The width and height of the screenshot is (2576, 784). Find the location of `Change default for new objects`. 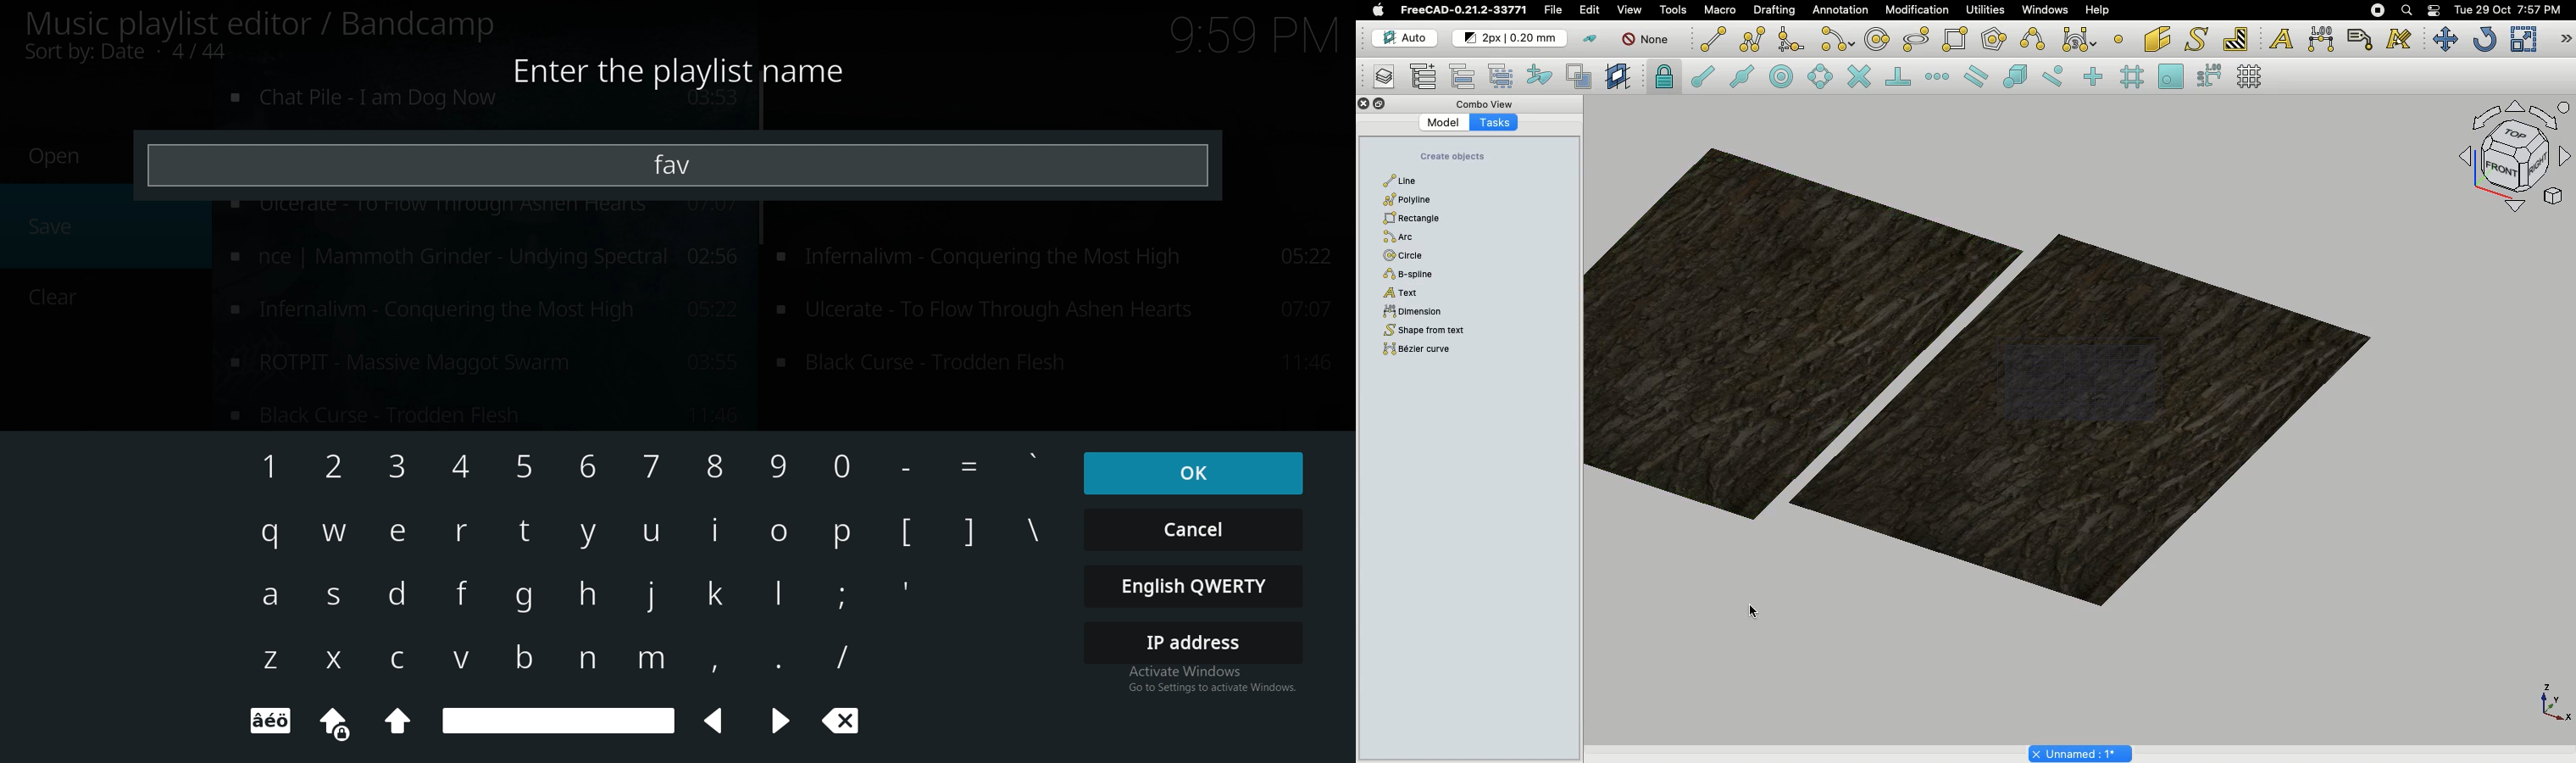

Change default for new objects is located at coordinates (1511, 39).